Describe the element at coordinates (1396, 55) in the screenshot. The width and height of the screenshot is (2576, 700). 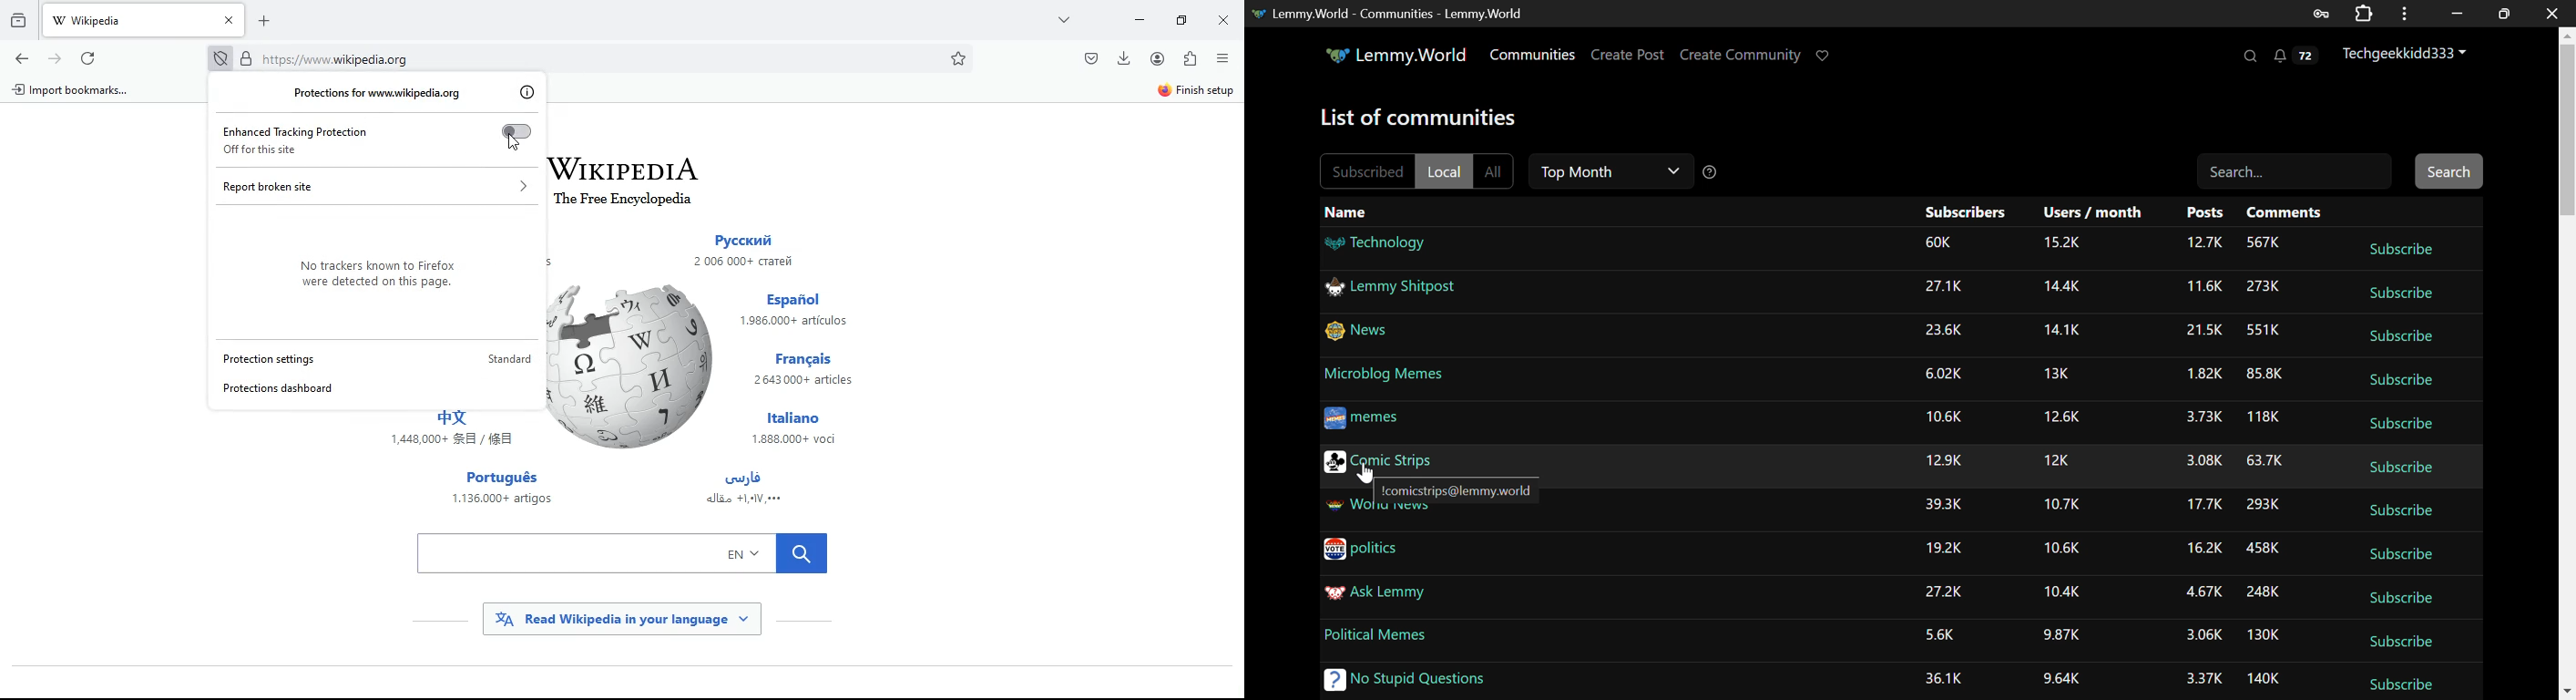
I see `Lemmy.World` at that location.